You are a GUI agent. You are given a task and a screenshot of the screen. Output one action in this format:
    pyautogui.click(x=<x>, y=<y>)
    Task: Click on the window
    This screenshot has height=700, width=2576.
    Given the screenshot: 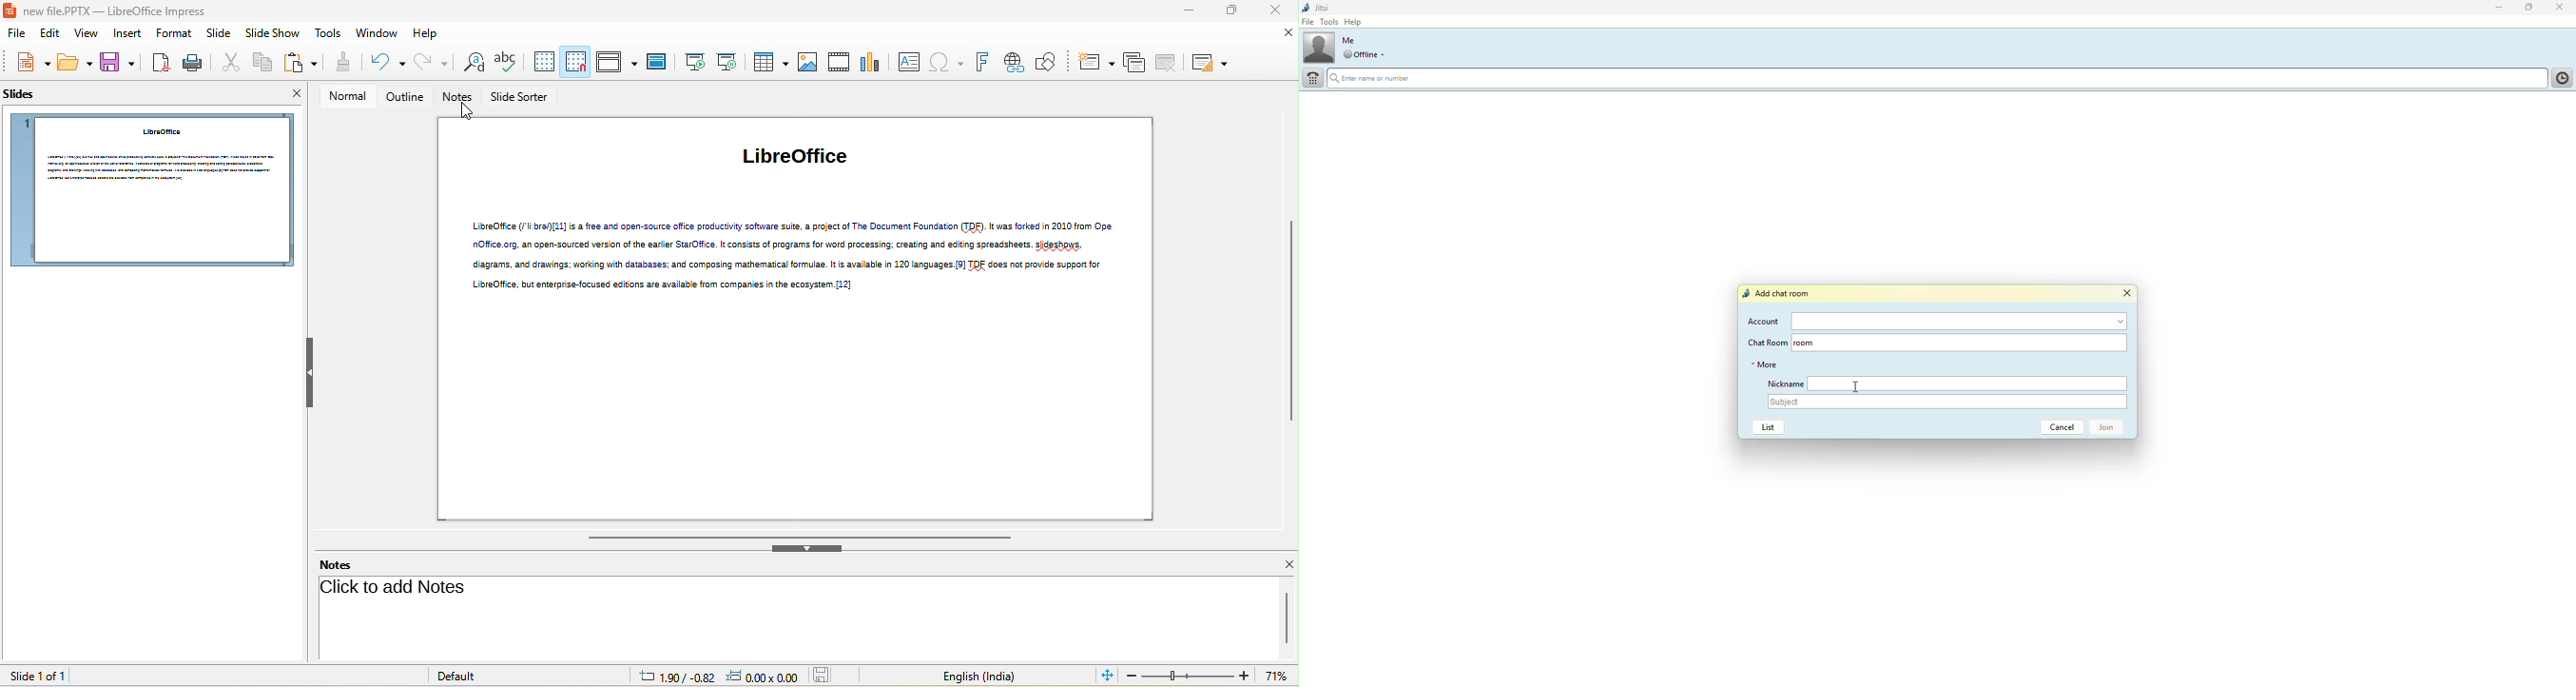 What is the action you would take?
    pyautogui.click(x=378, y=33)
    